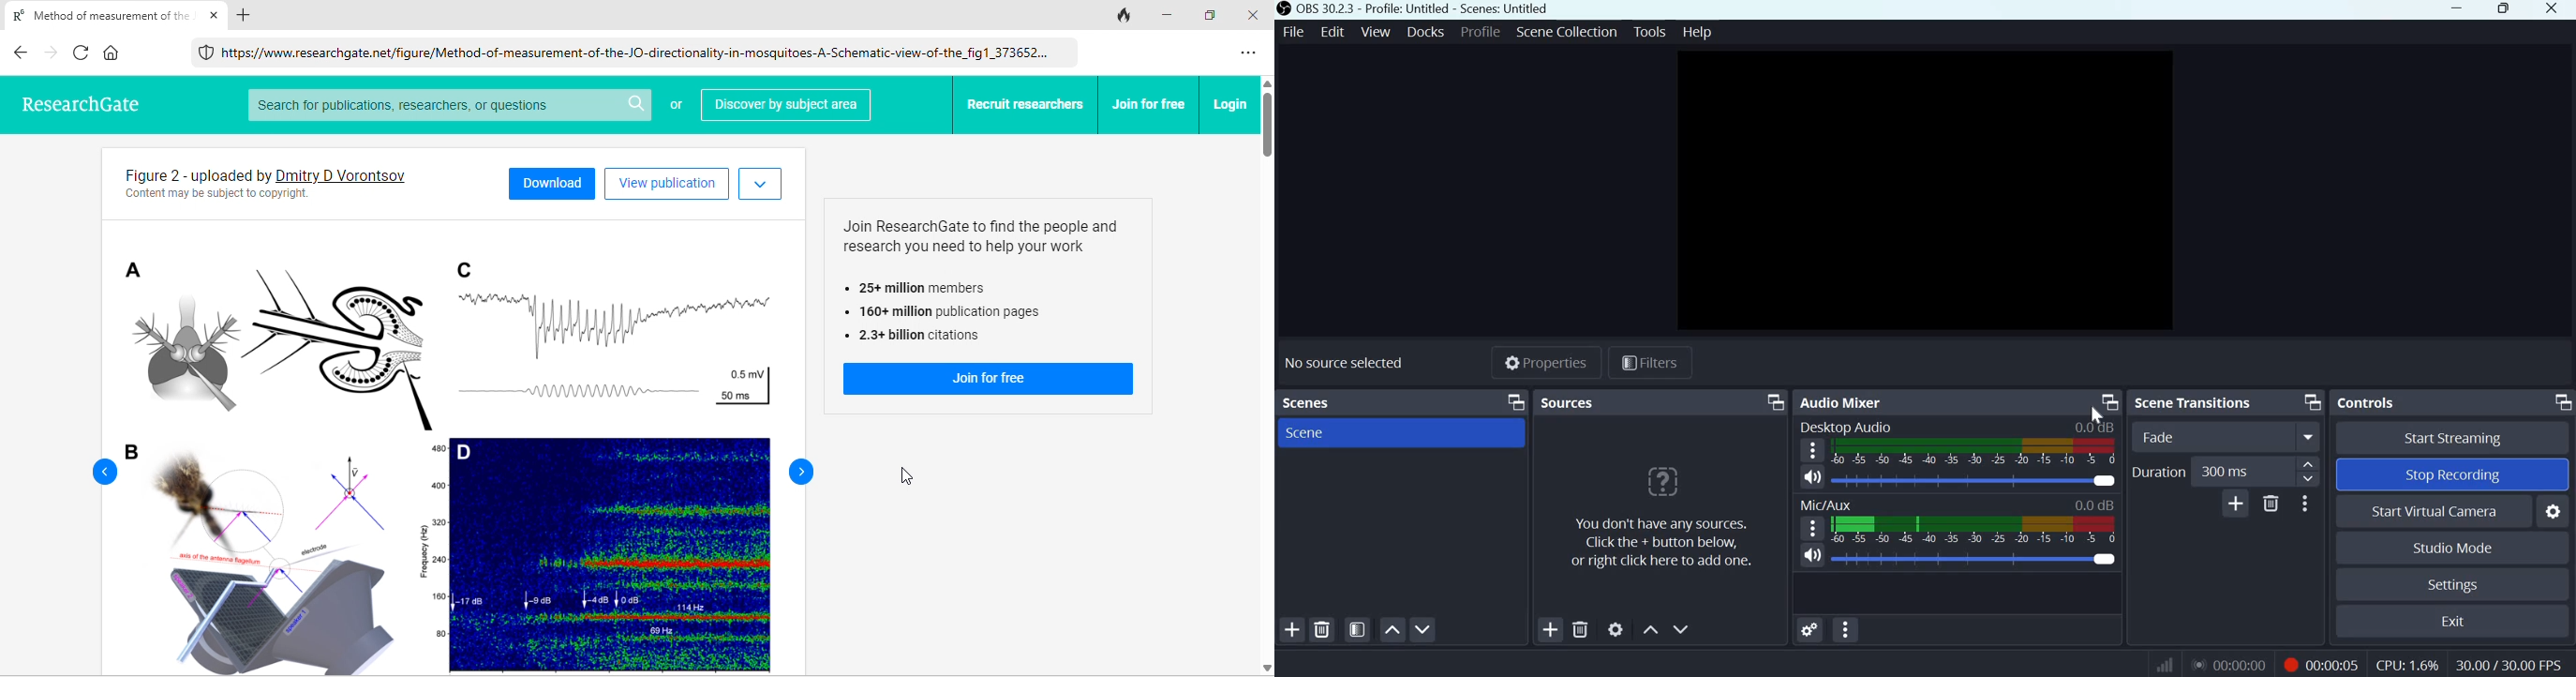  I want to click on options, so click(761, 183).